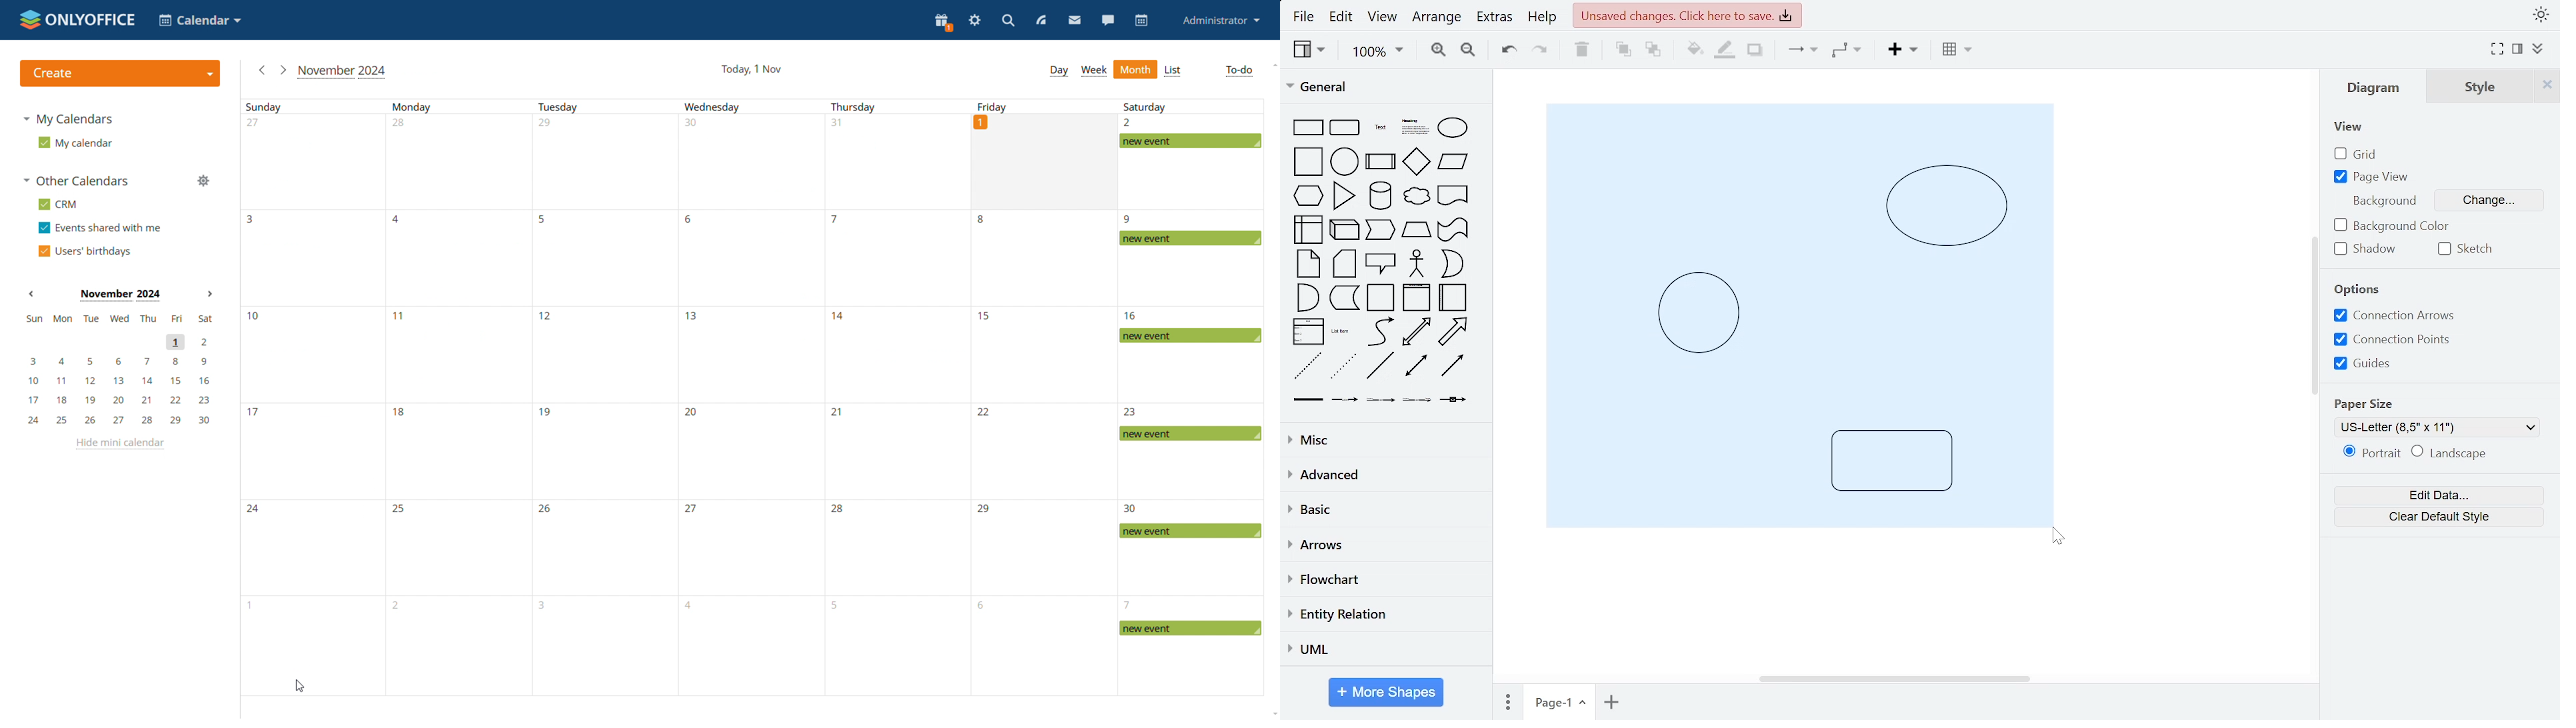  What do you see at coordinates (1954, 51) in the screenshot?
I see `table` at bounding box center [1954, 51].